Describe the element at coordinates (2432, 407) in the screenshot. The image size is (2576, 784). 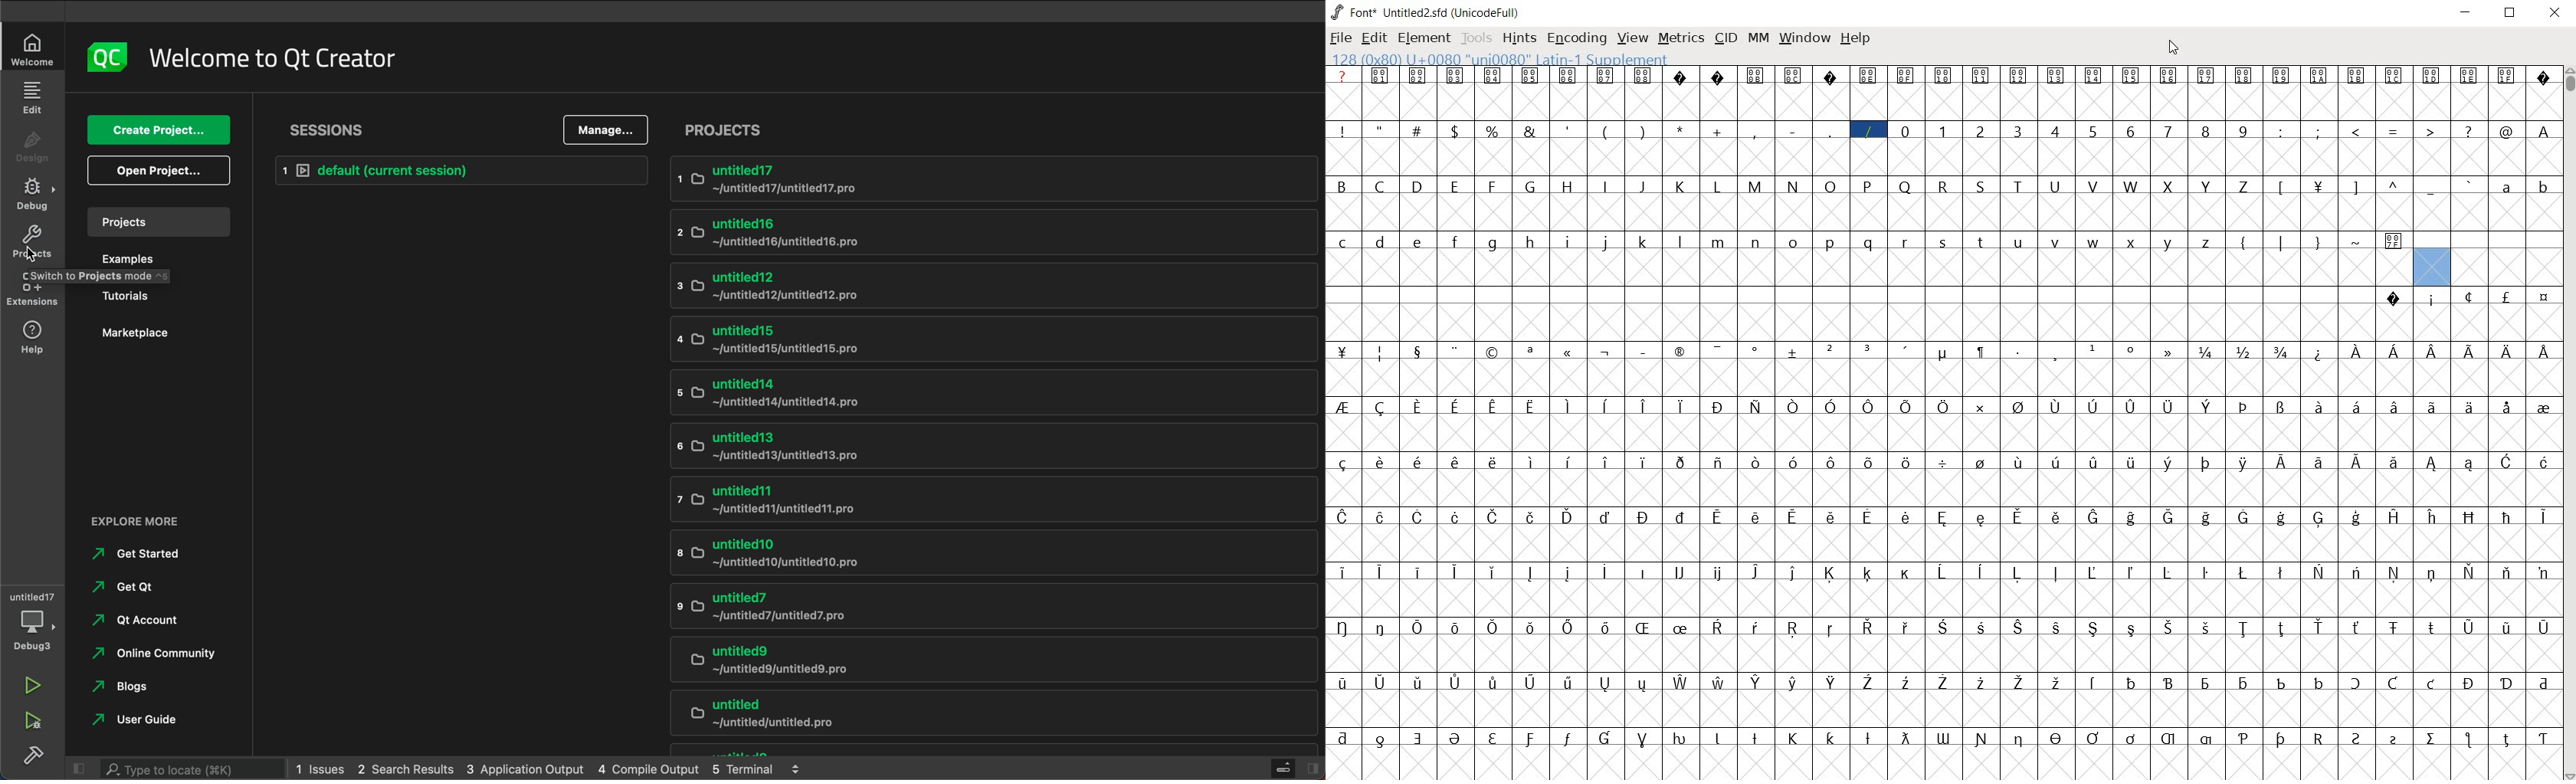
I see `glyph` at that location.